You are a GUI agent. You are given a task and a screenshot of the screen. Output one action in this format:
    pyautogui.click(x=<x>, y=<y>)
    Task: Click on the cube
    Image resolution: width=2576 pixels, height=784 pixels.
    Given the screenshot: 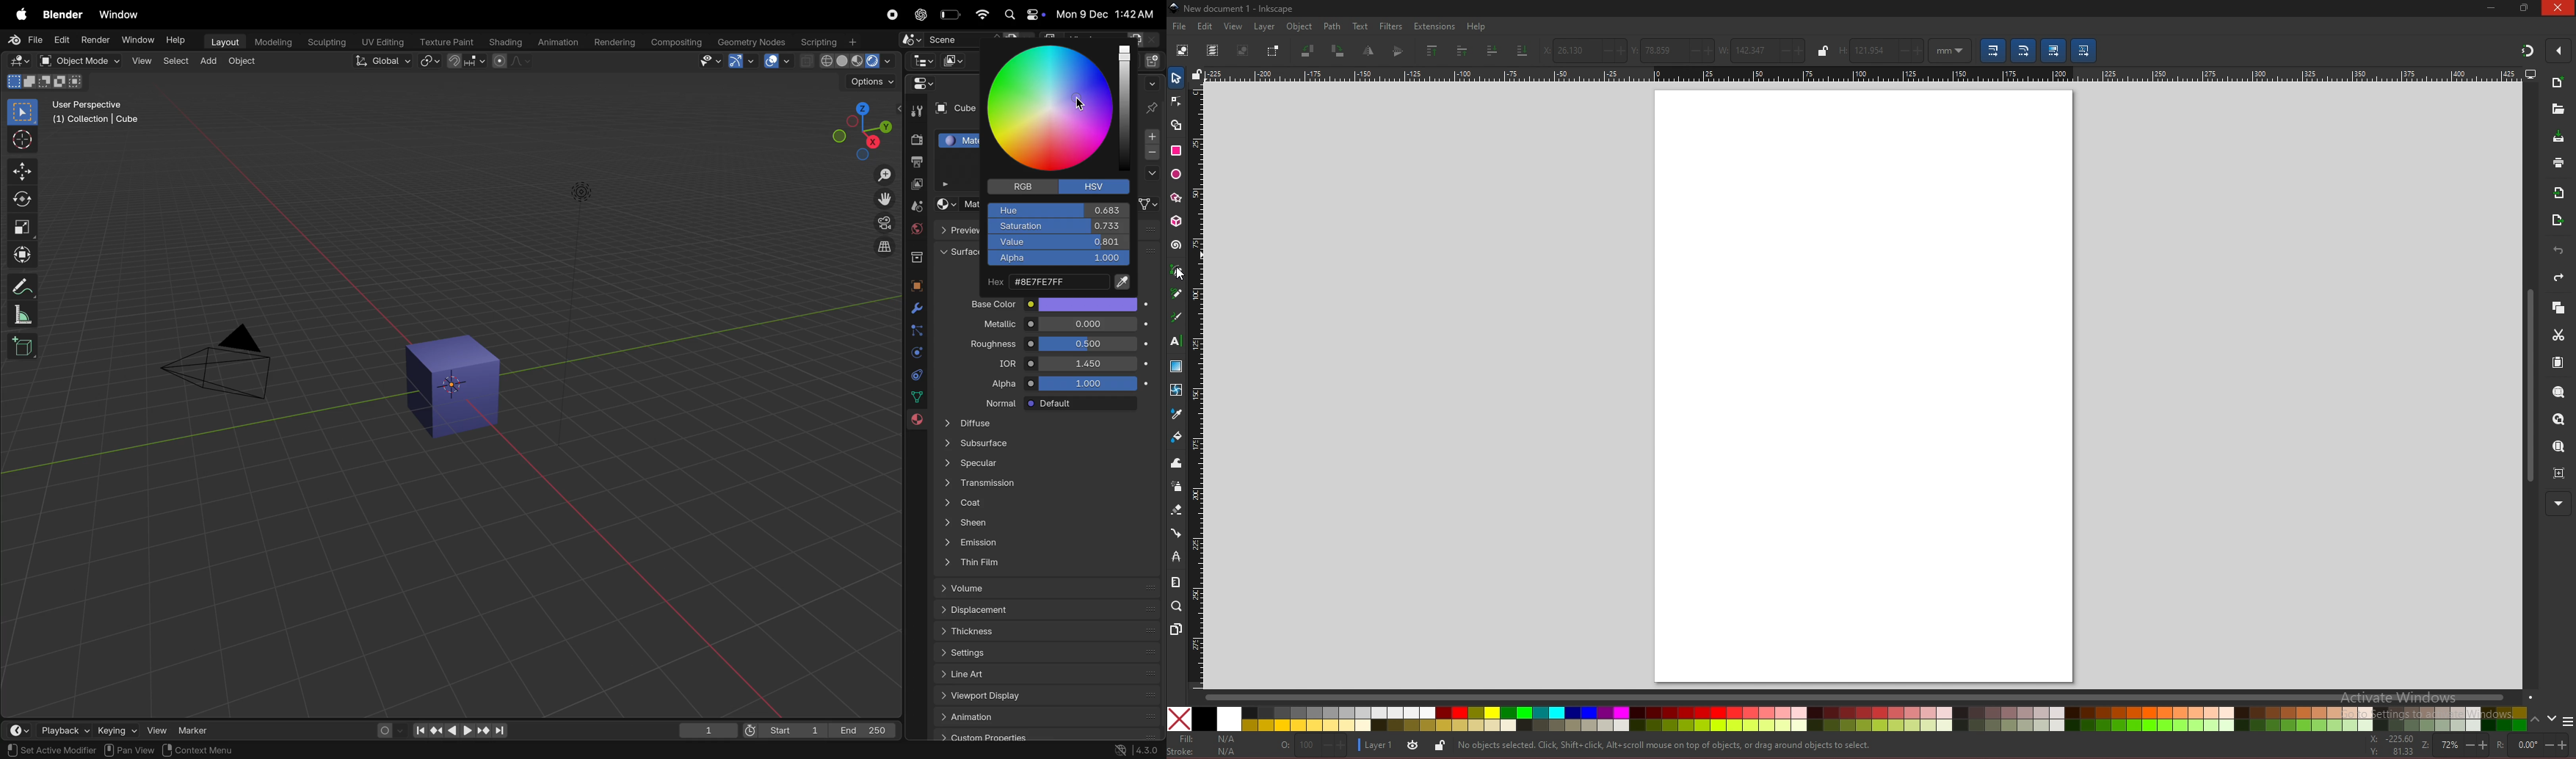 What is the action you would take?
    pyautogui.click(x=456, y=387)
    